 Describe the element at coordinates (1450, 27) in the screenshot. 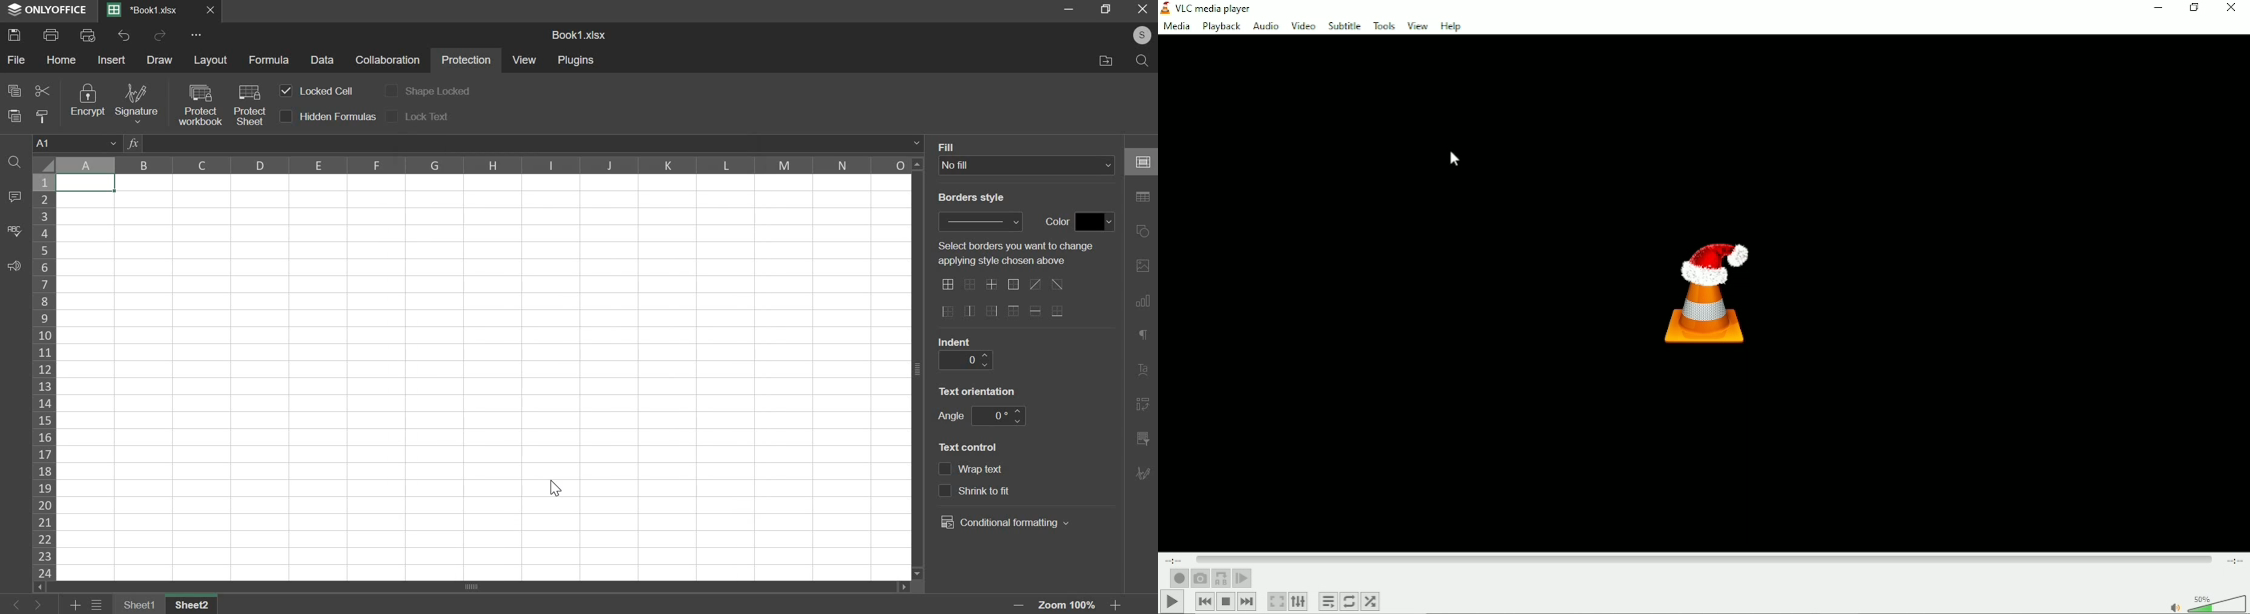

I see `Help` at that location.